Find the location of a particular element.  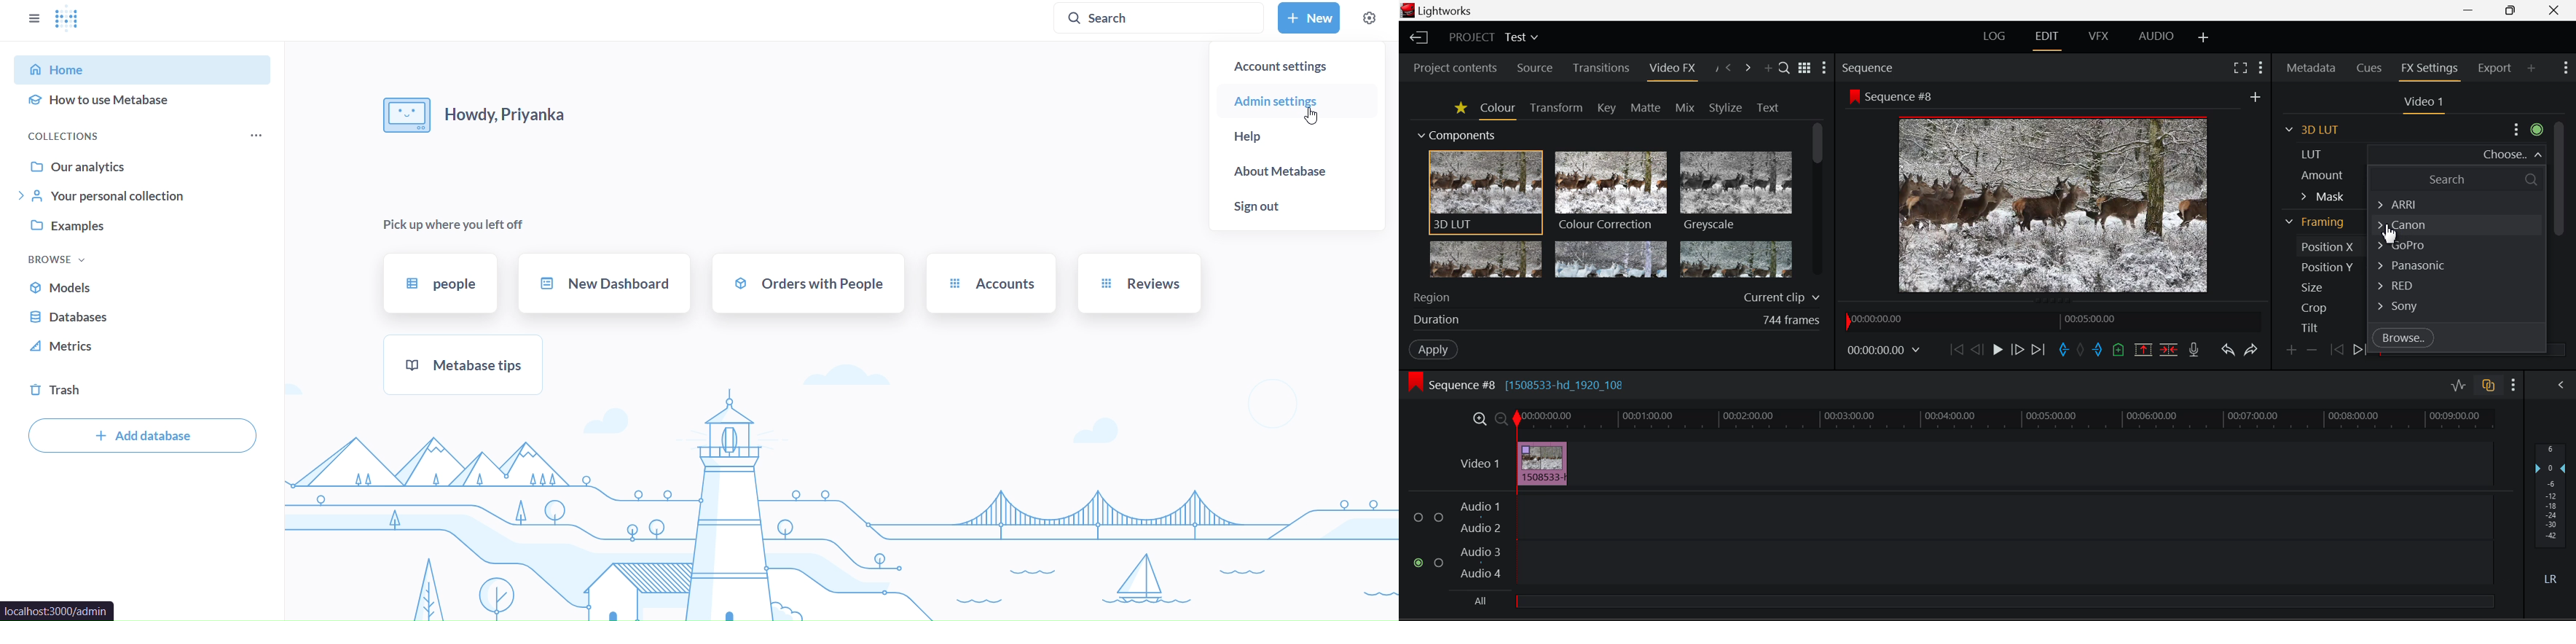

collections is located at coordinates (85, 135).